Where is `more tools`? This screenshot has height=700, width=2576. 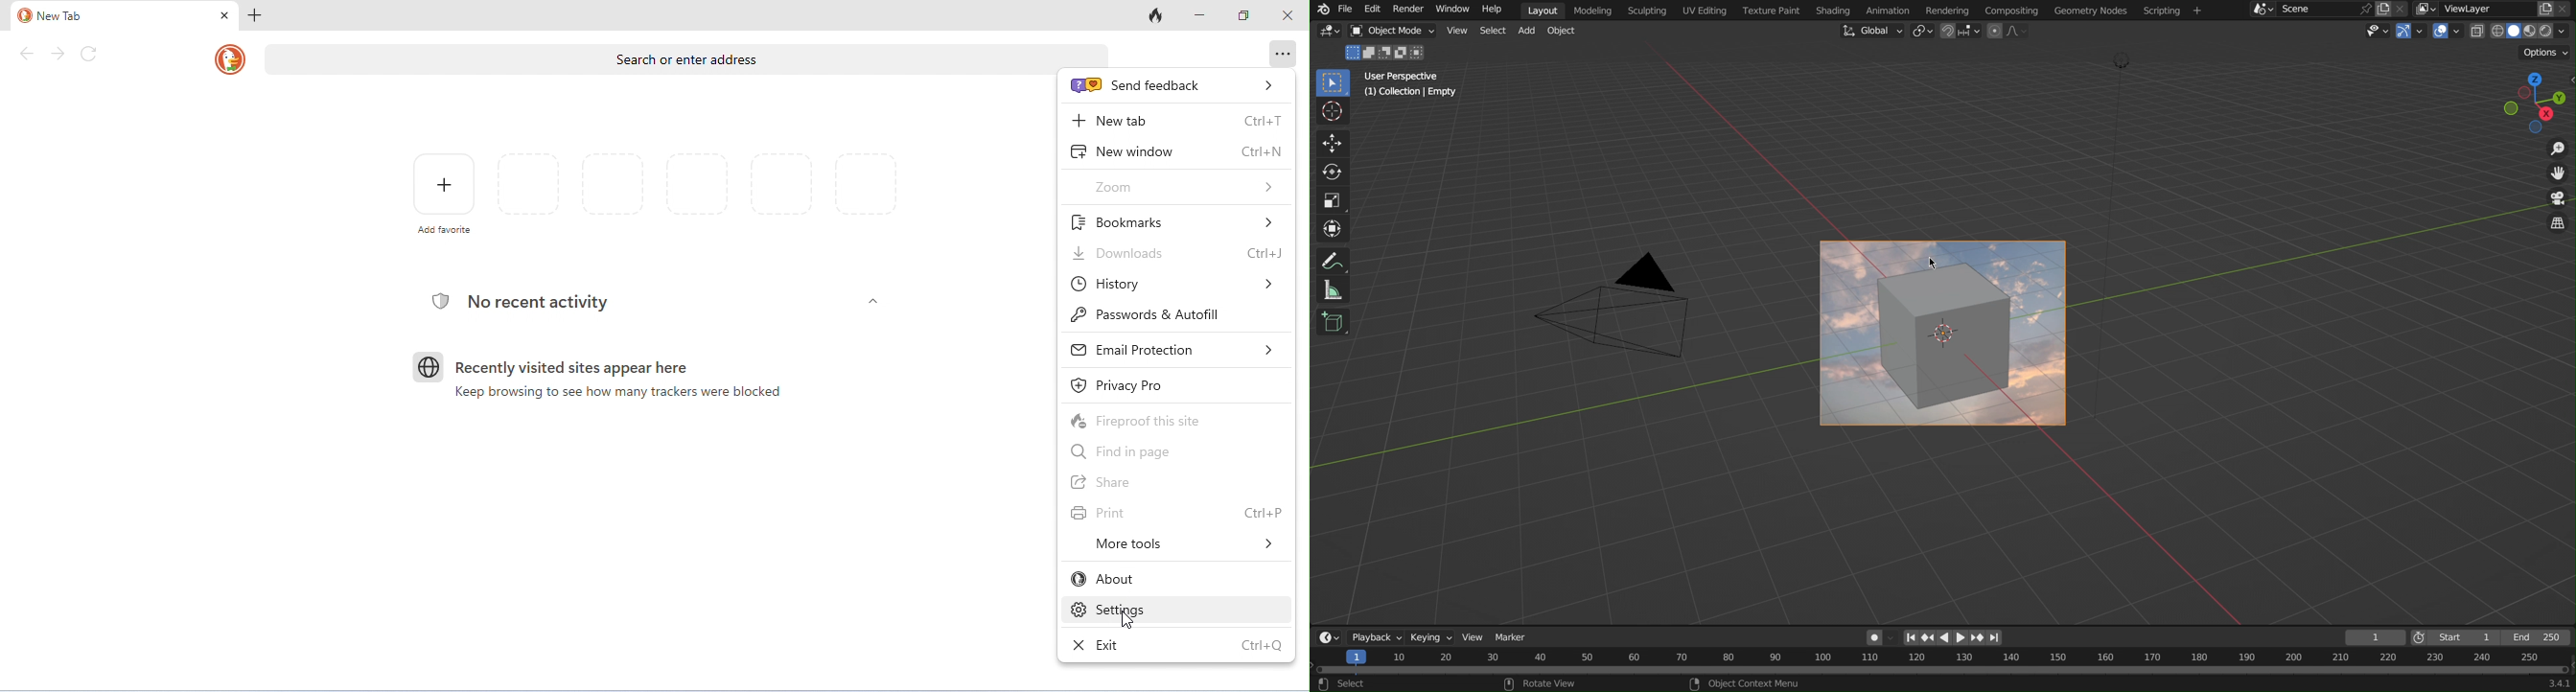 more tools is located at coordinates (1177, 545).